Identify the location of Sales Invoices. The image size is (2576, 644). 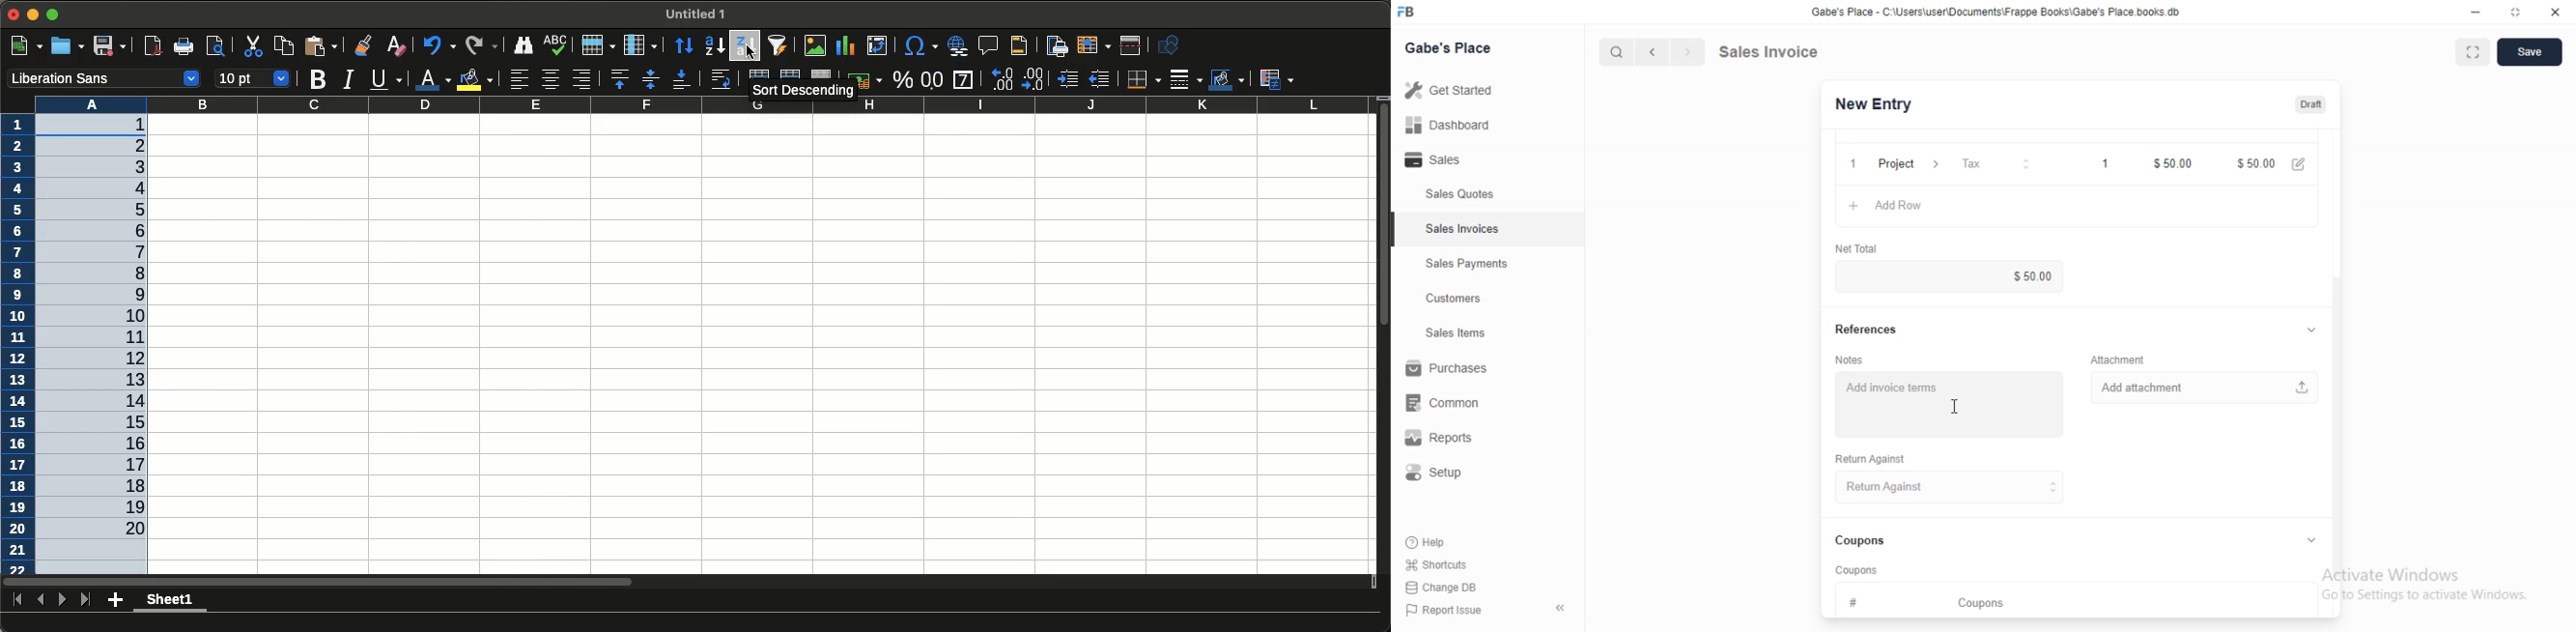
(1464, 229).